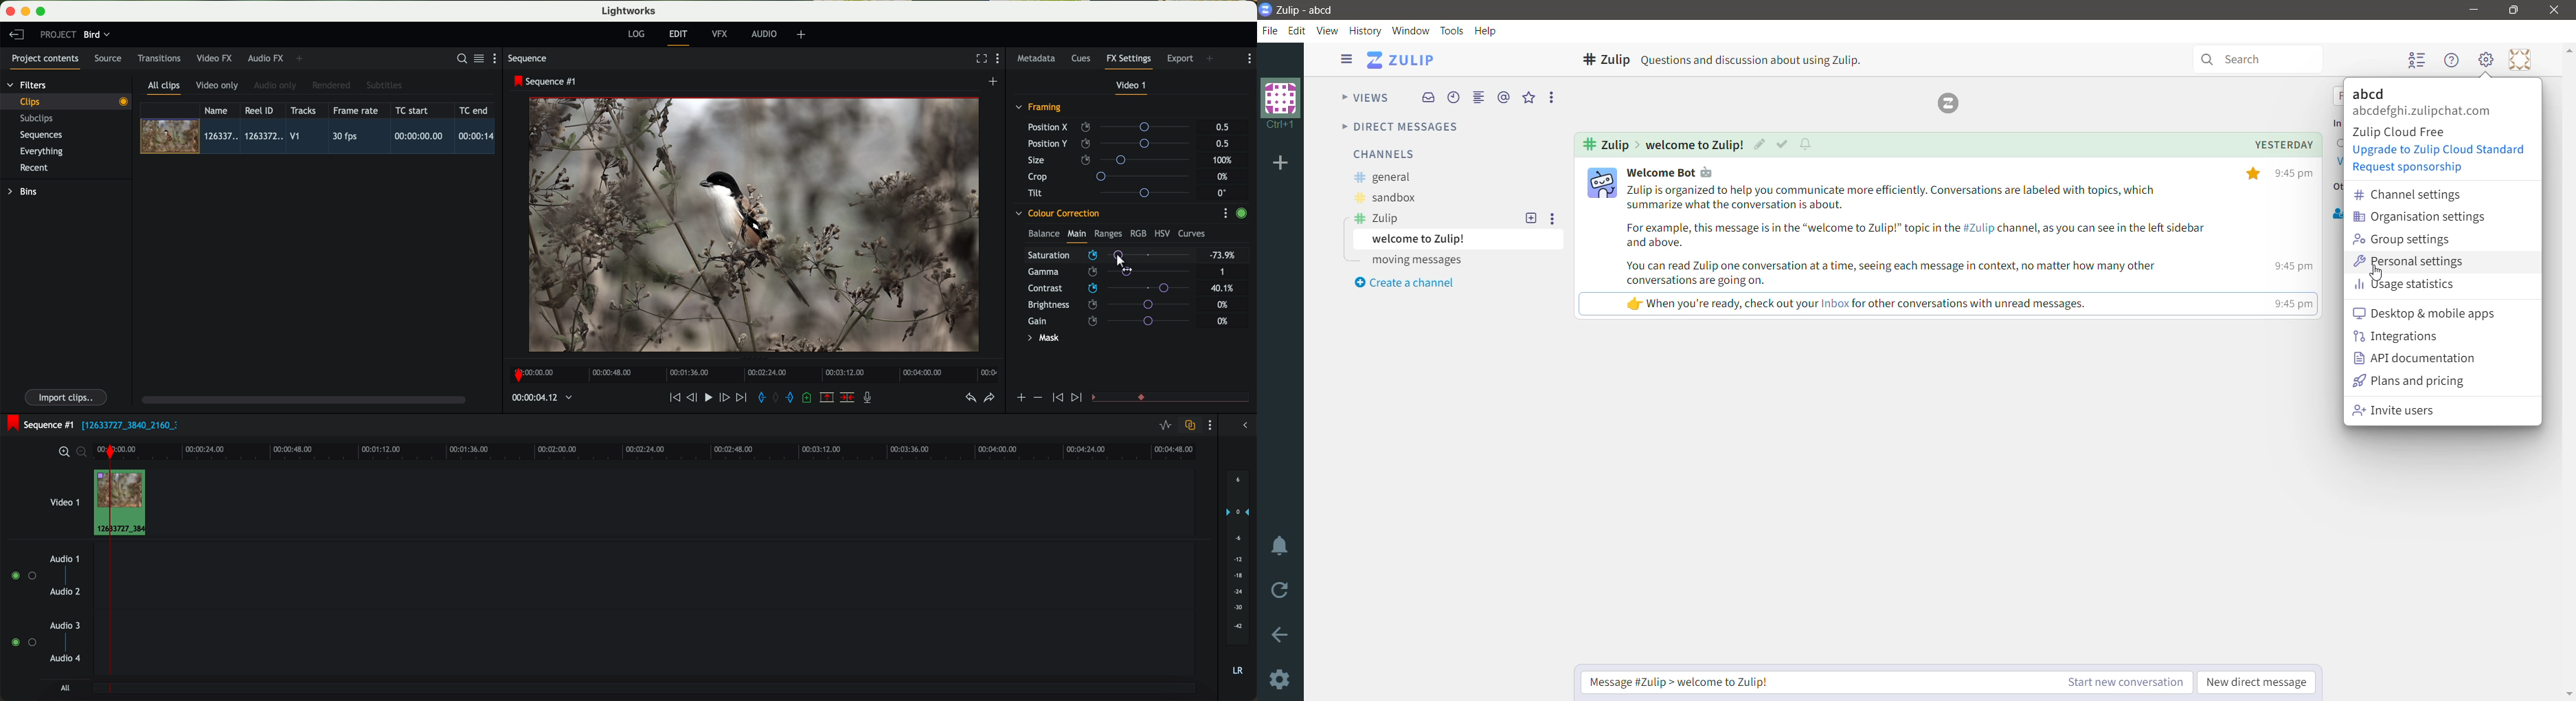 This screenshot has width=2576, height=728. I want to click on source, so click(108, 59).